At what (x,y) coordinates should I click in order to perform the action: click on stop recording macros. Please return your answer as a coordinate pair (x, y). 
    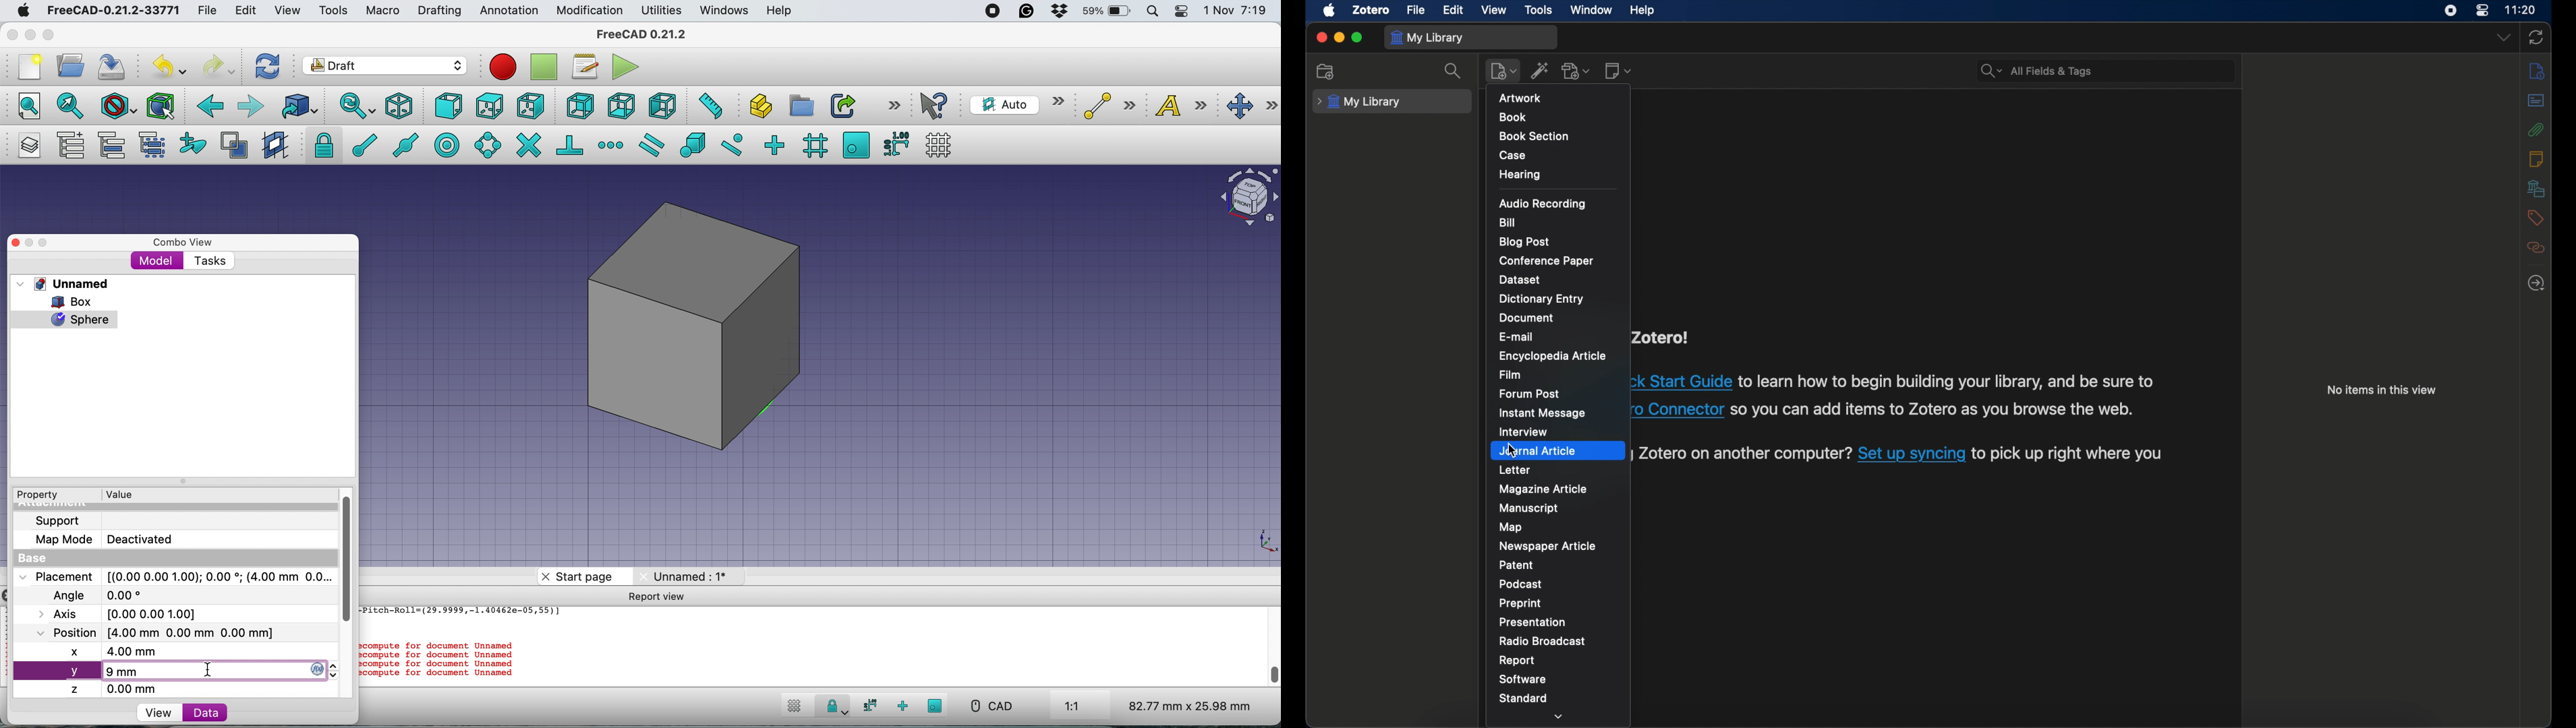
    Looking at the image, I should click on (546, 67).